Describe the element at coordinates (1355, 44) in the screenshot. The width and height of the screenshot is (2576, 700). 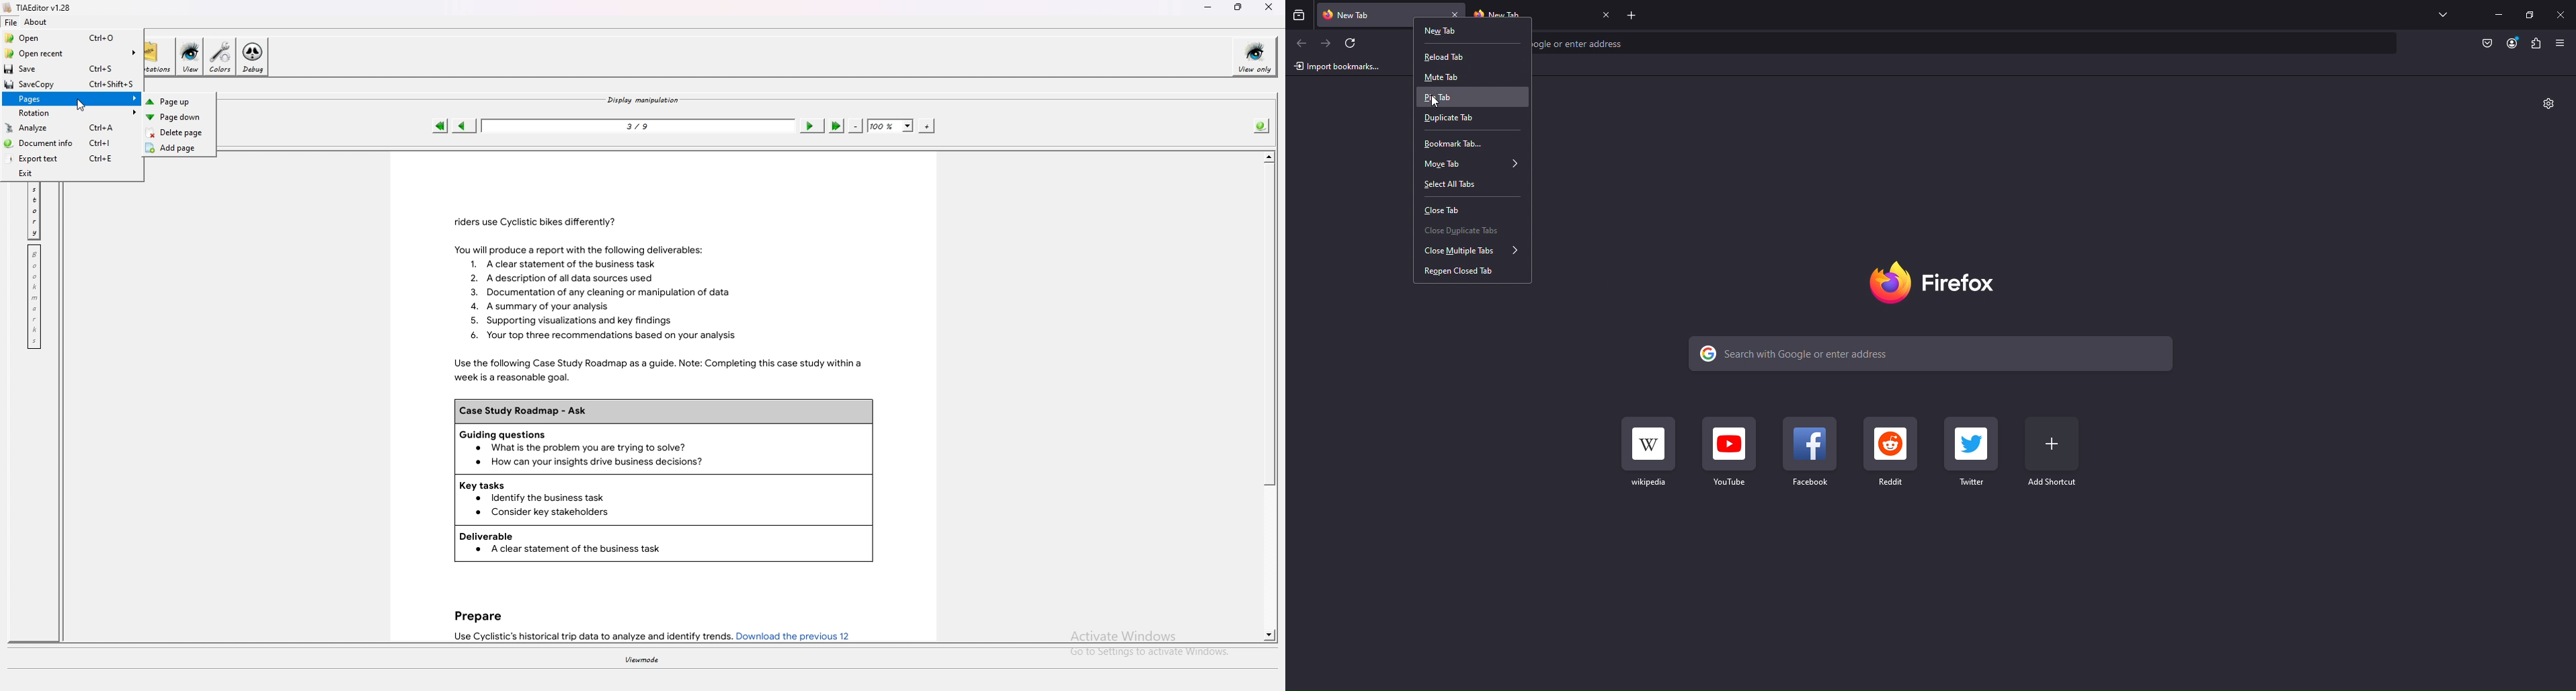
I see `Refresh` at that location.